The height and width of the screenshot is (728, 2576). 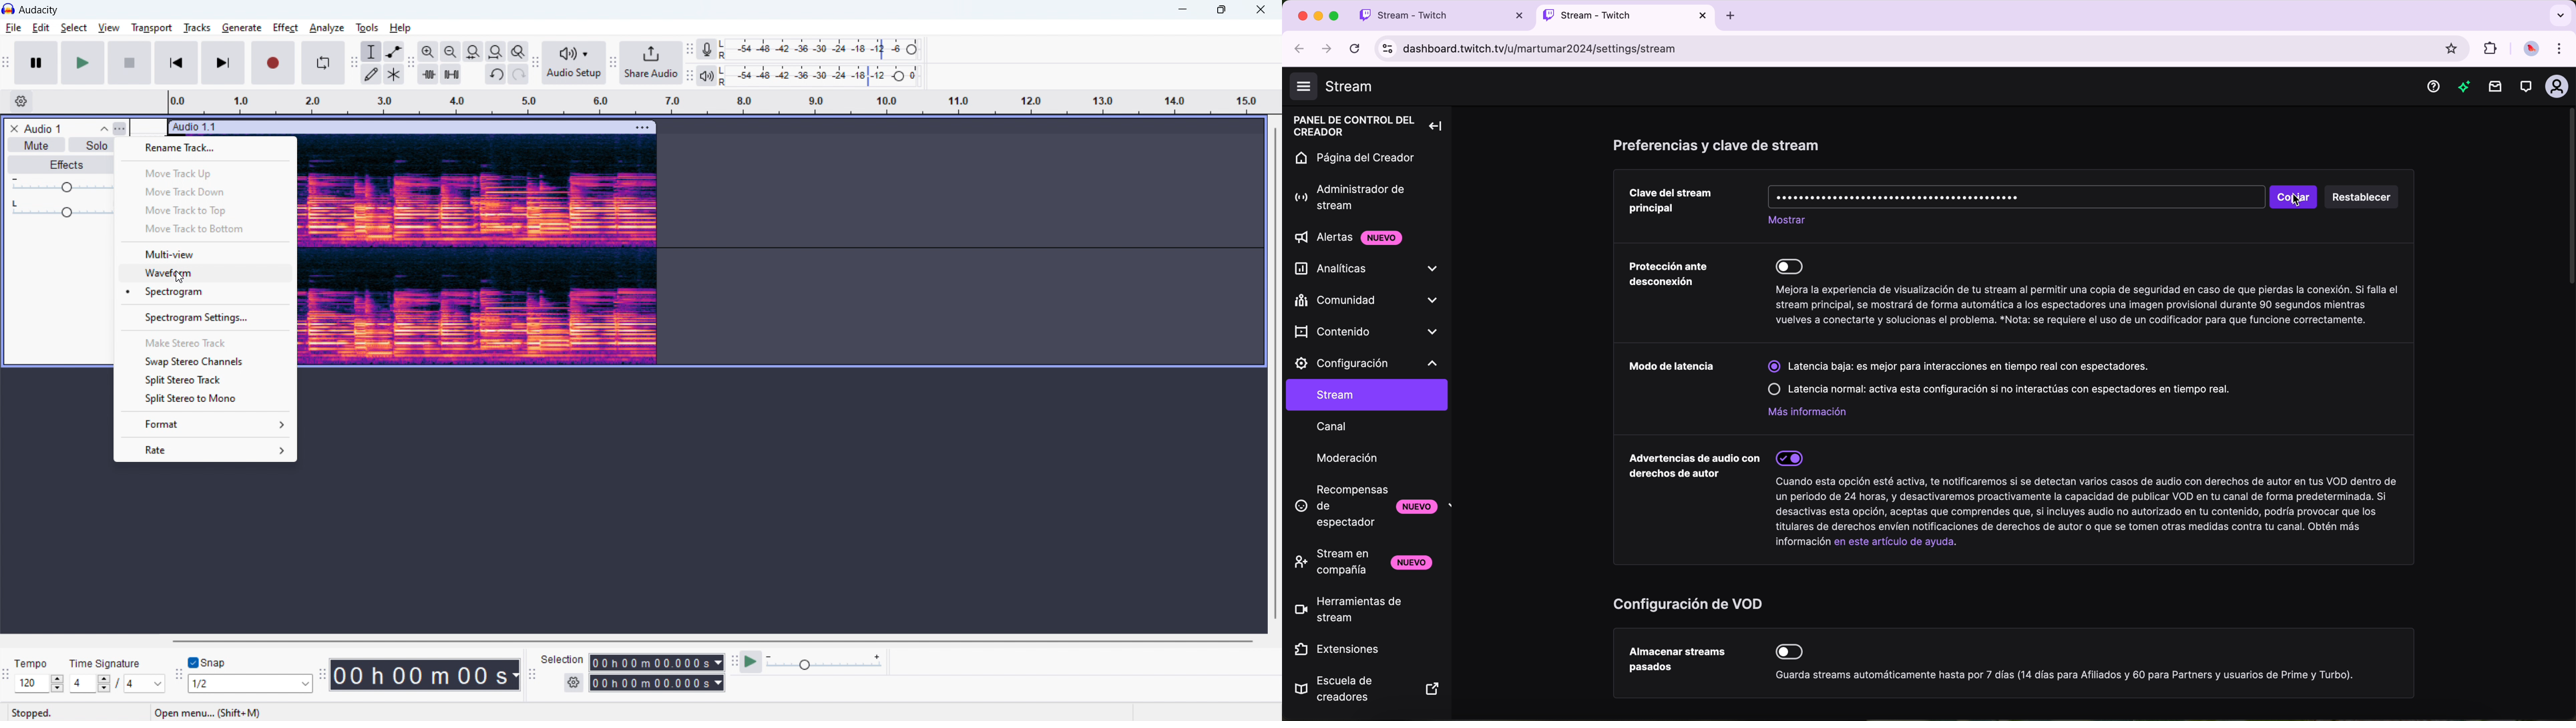 I want to click on stream manager, so click(x=1359, y=196).